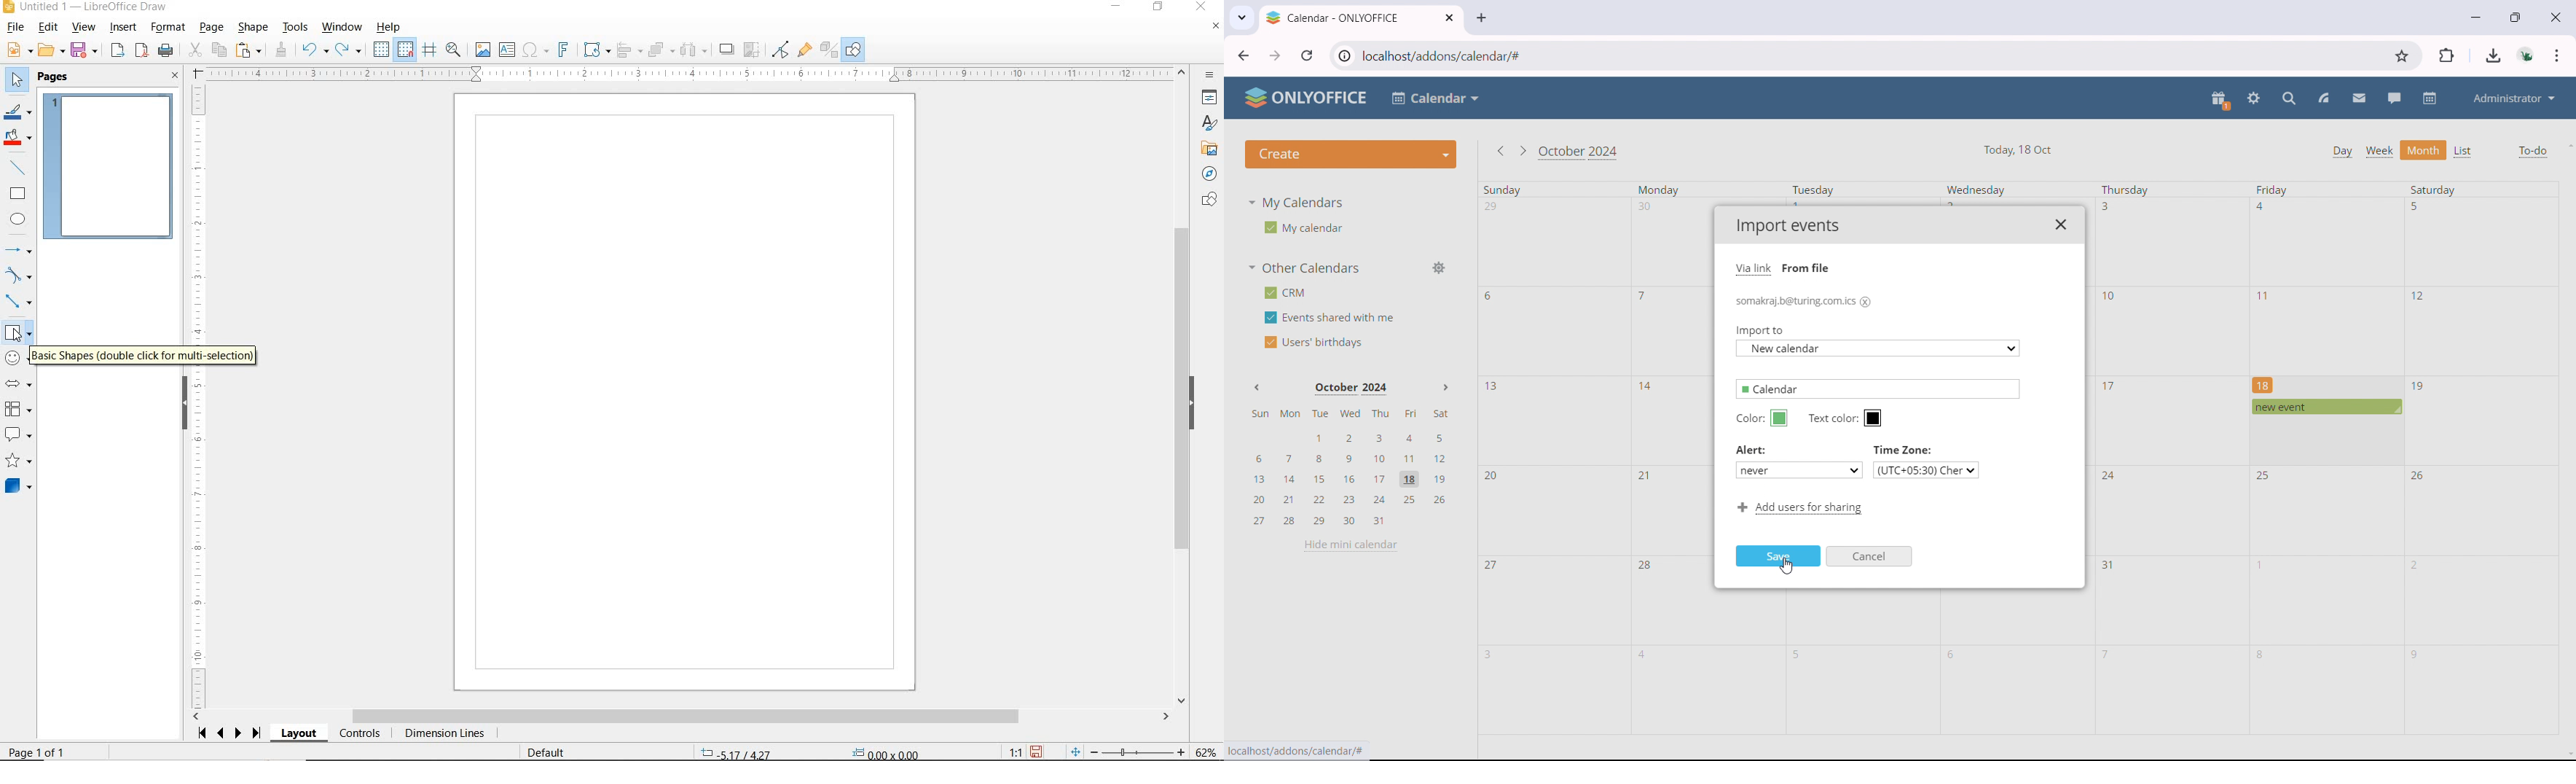 The image size is (2576, 784). Describe the element at coordinates (143, 52) in the screenshot. I see `EXPORT AS PDF` at that location.